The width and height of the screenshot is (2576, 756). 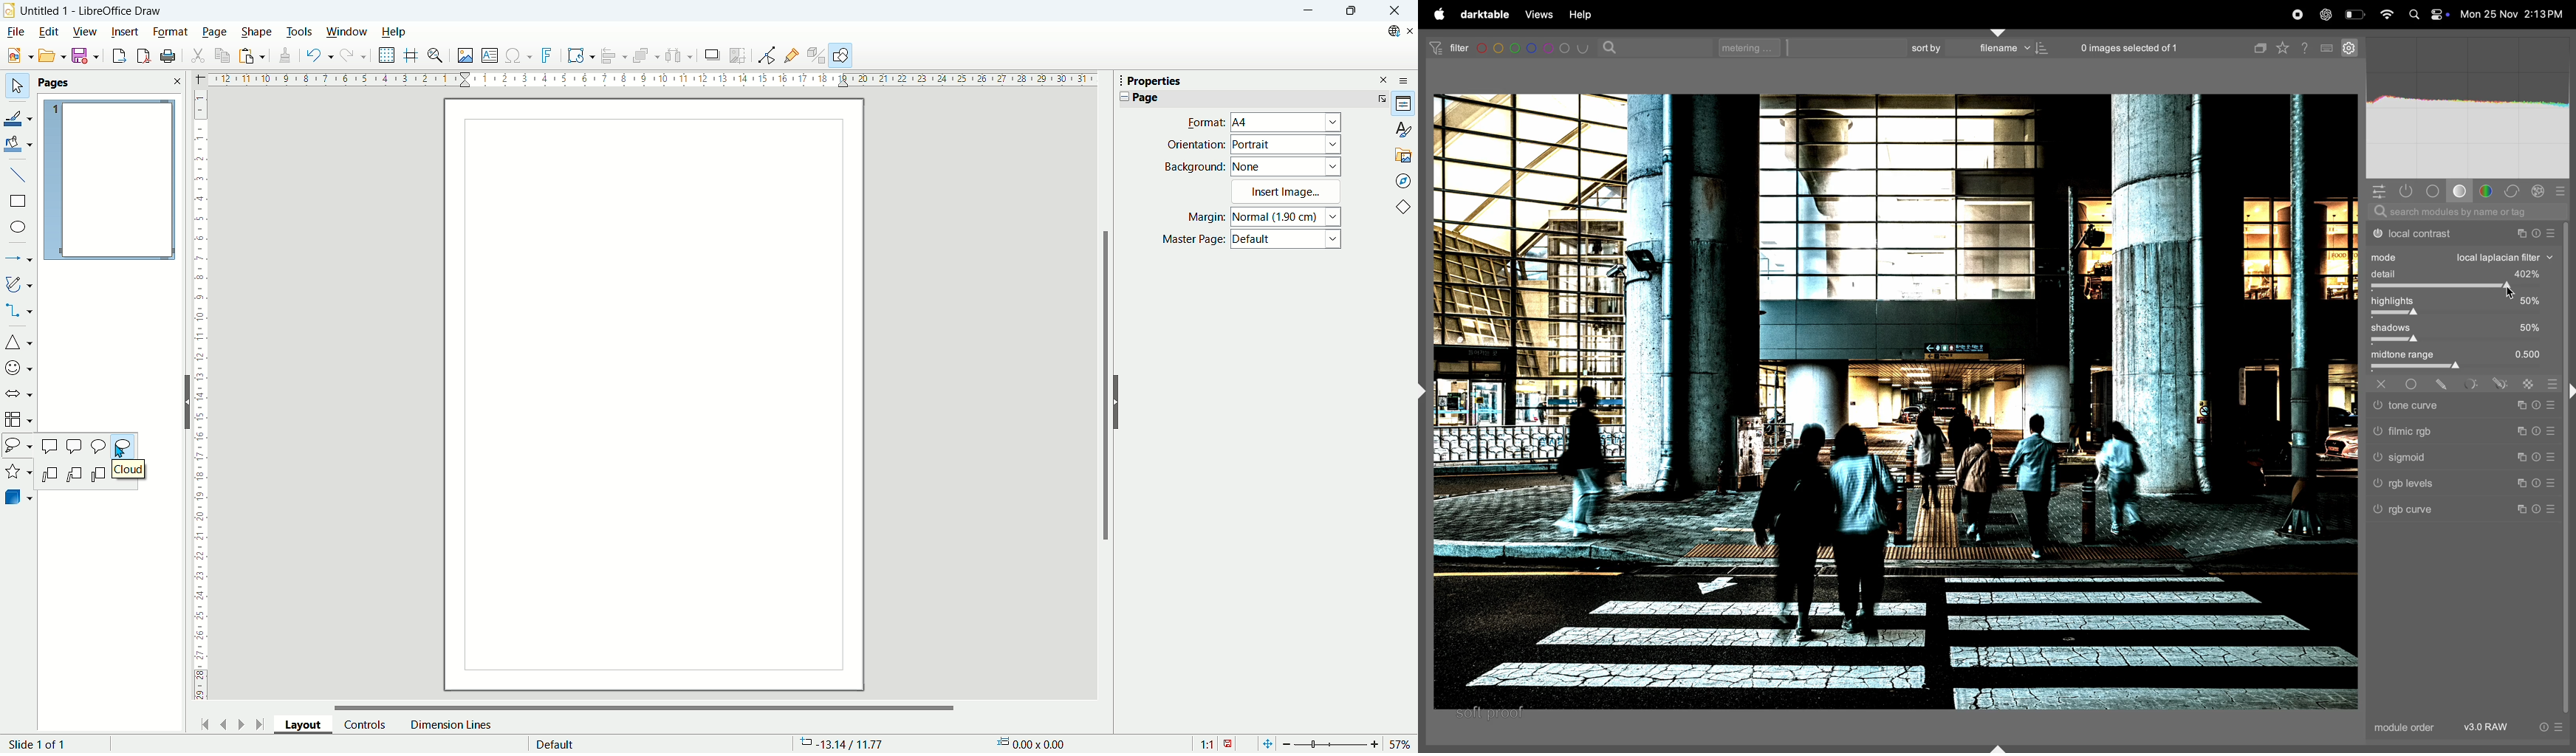 What do you see at coordinates (16, 473) in the screenshot?
I see `stars and banners` at bounding box center [16, 473].